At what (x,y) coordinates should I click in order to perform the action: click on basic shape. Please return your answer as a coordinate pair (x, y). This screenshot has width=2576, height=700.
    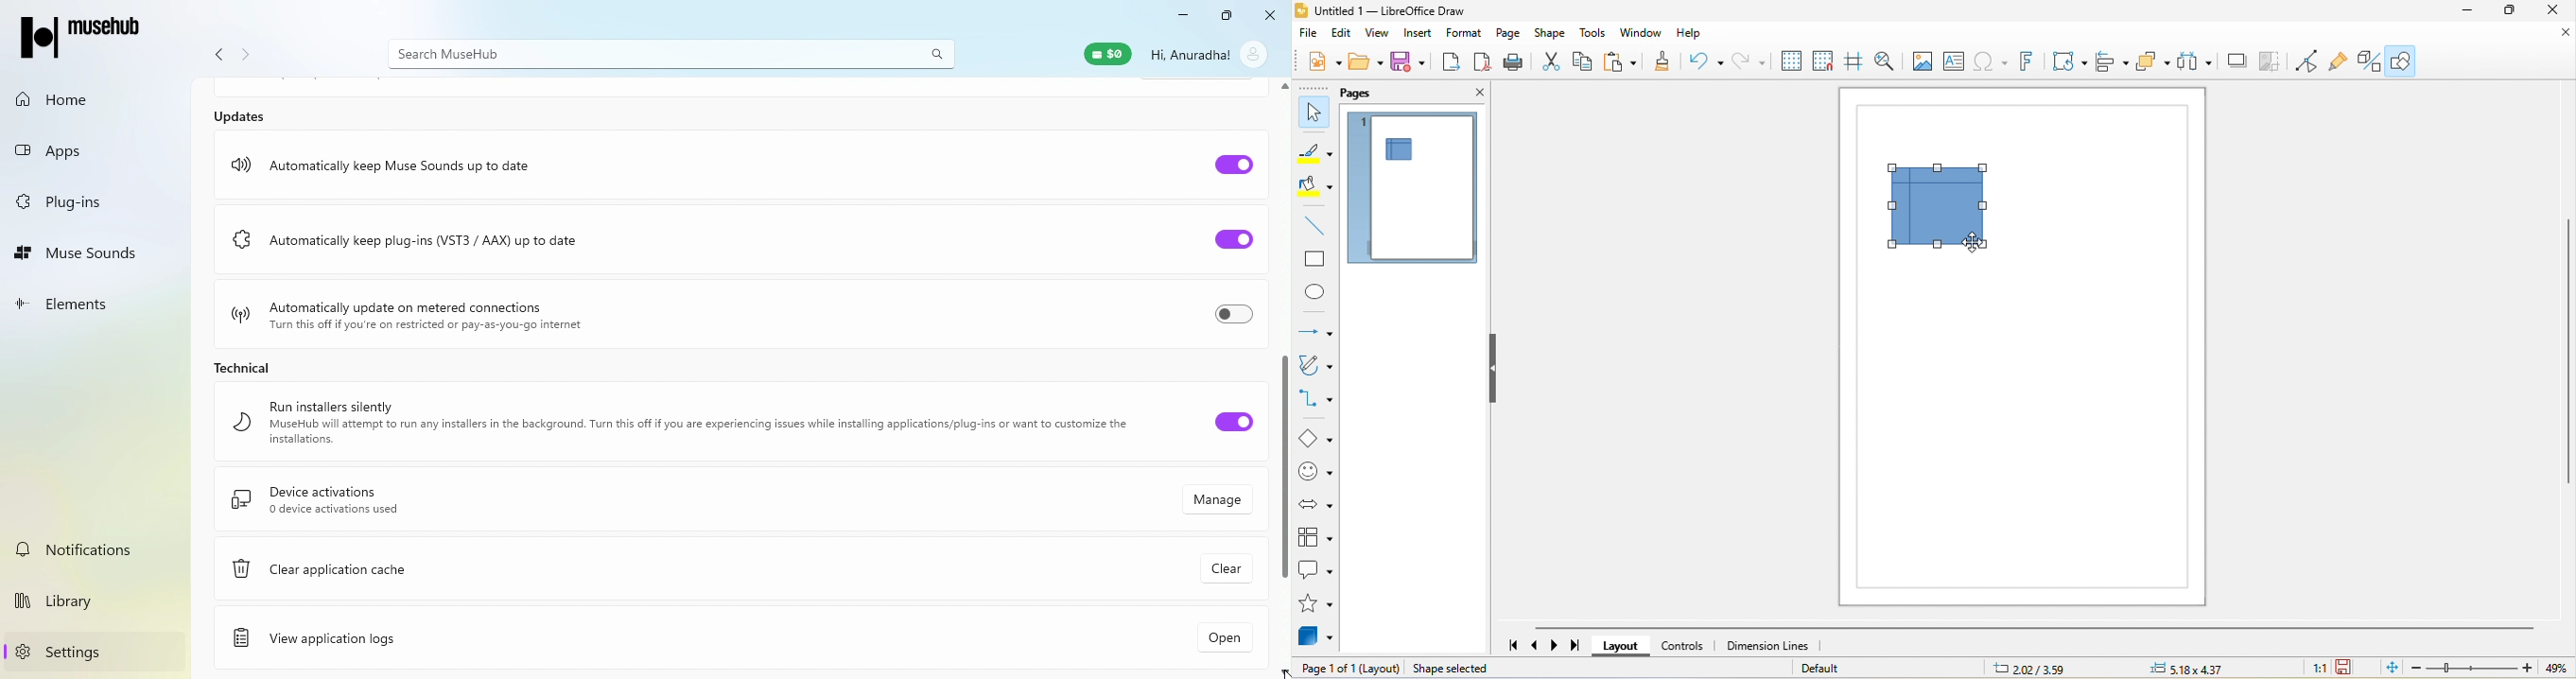
    Looking at the image, I should click on (1316, 439).